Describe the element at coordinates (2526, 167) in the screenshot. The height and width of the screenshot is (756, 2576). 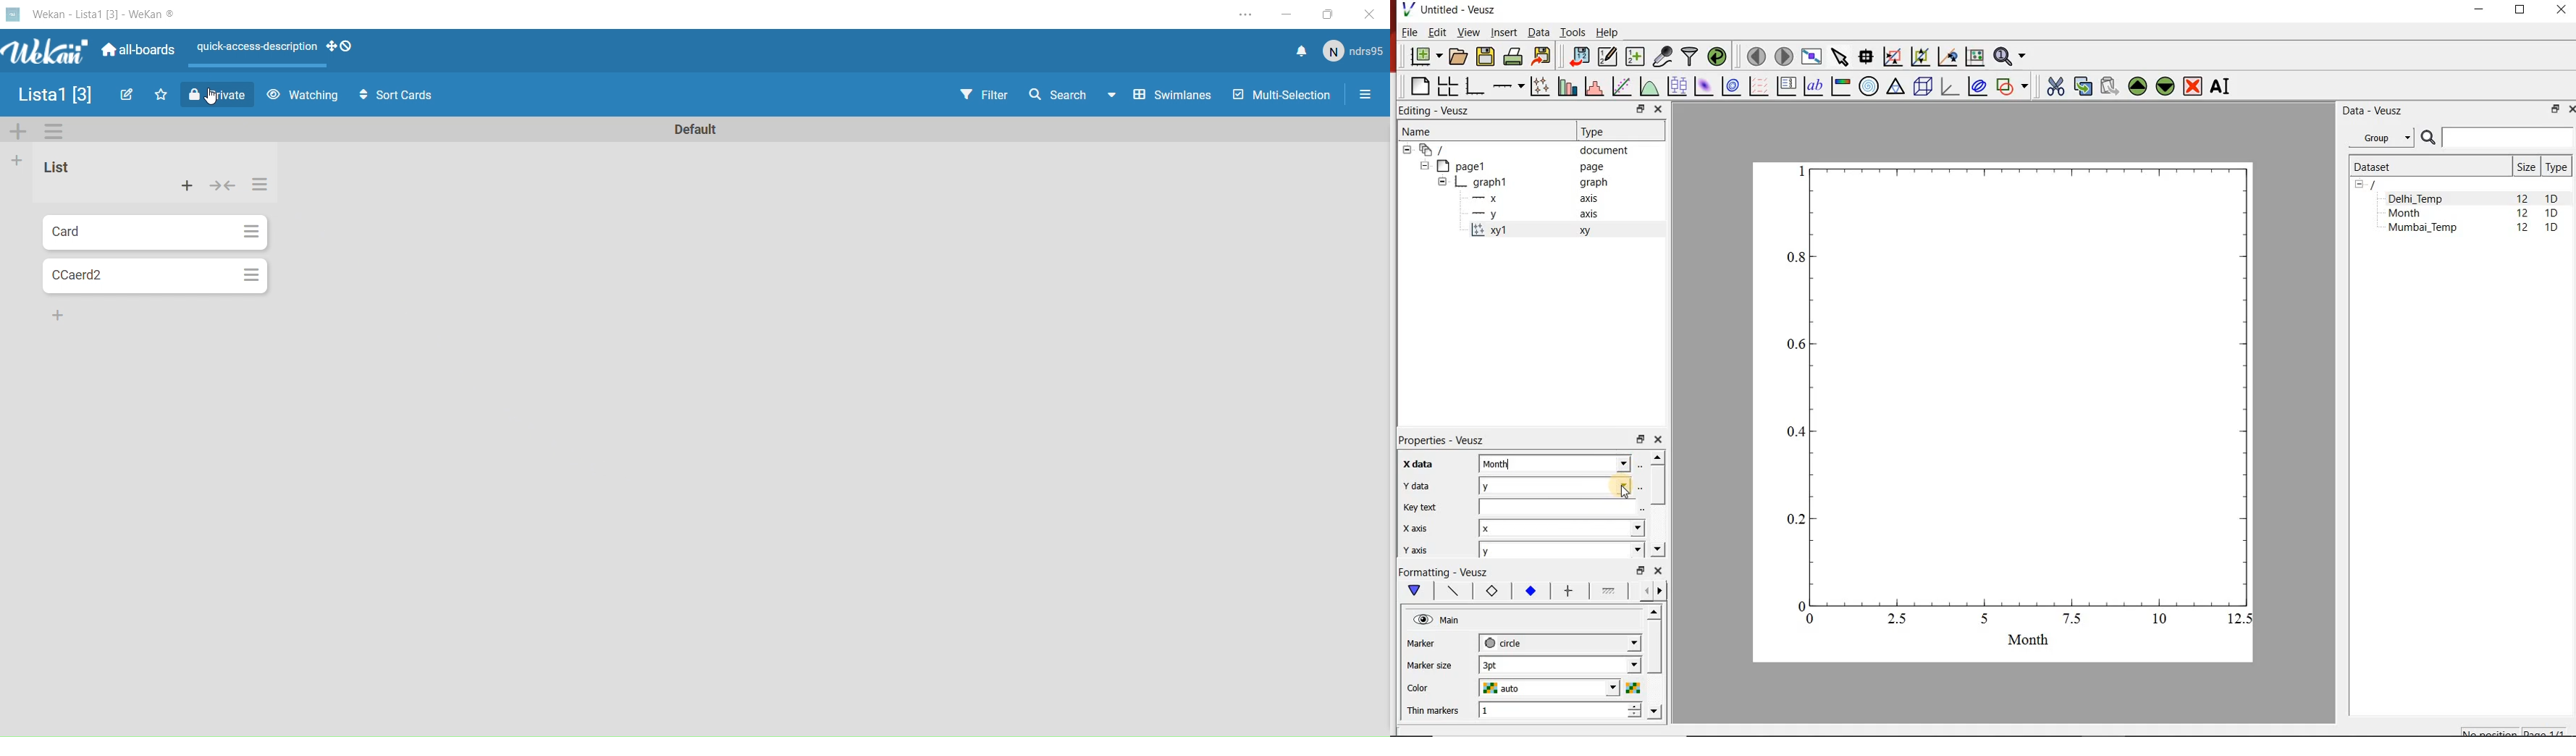
I see `Size` at that location.